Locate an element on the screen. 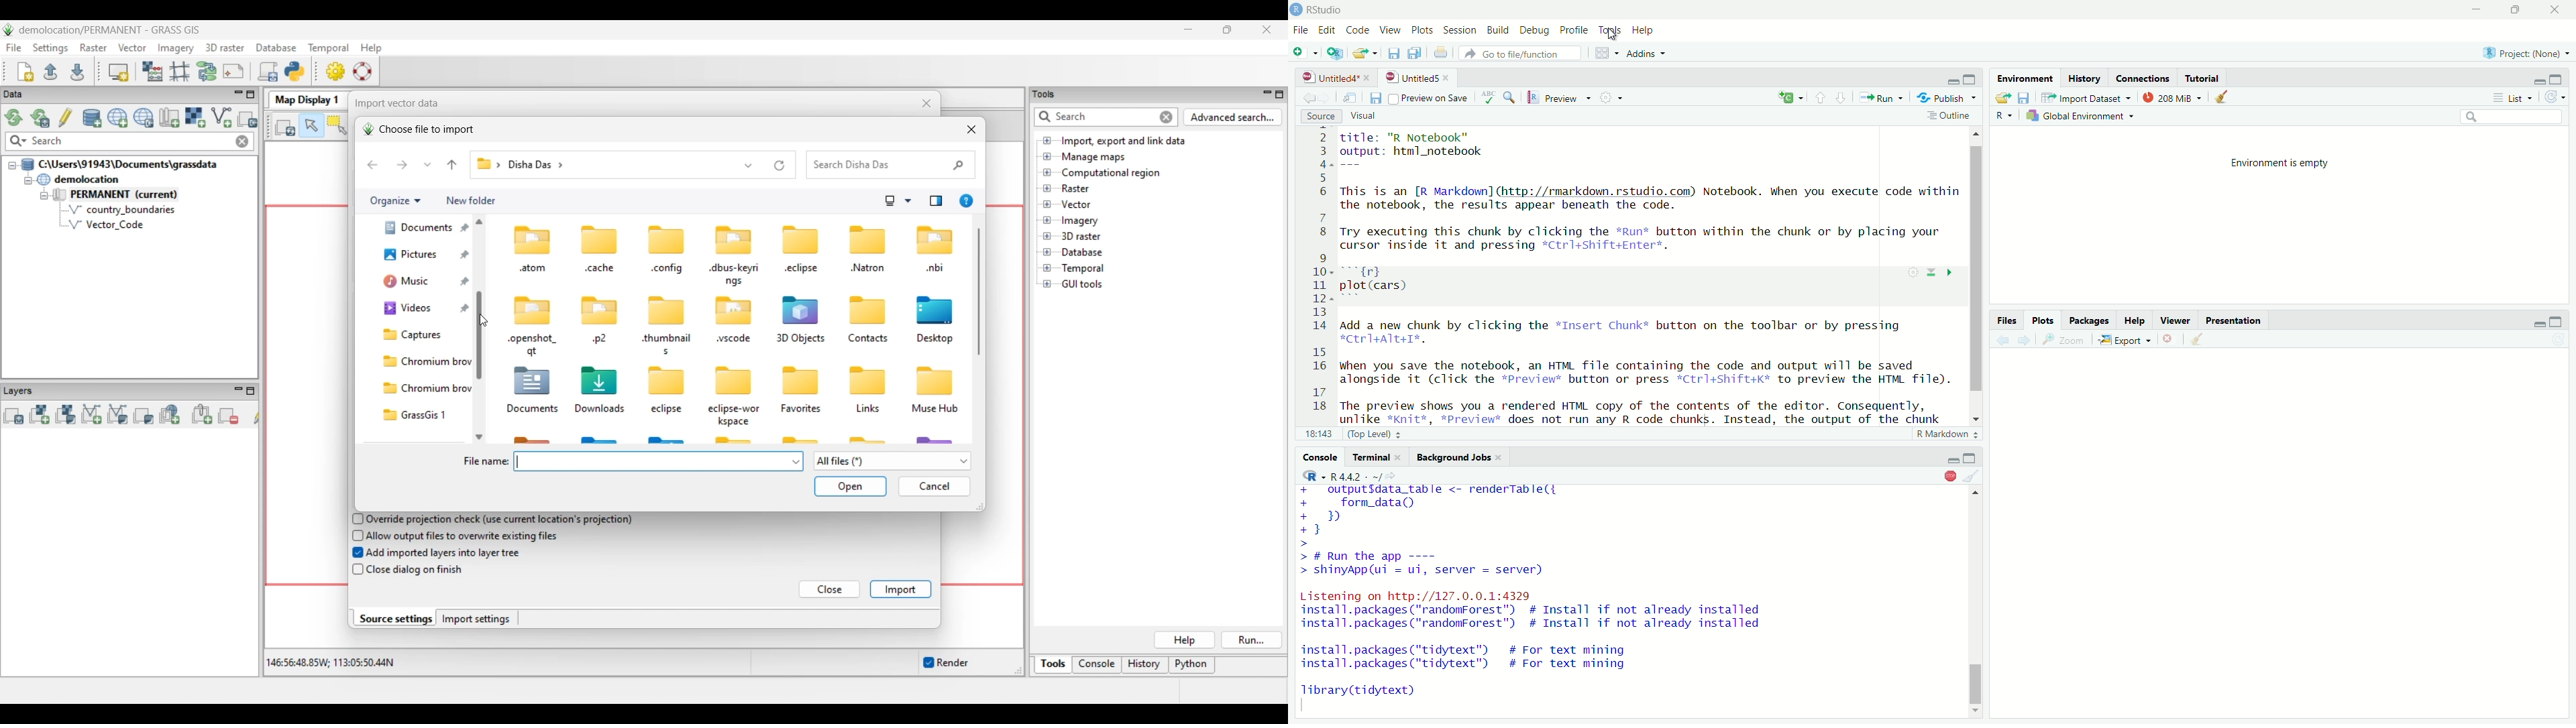 This screenshot has width=2576, height=728. save is located at coordinates (1375, 99).